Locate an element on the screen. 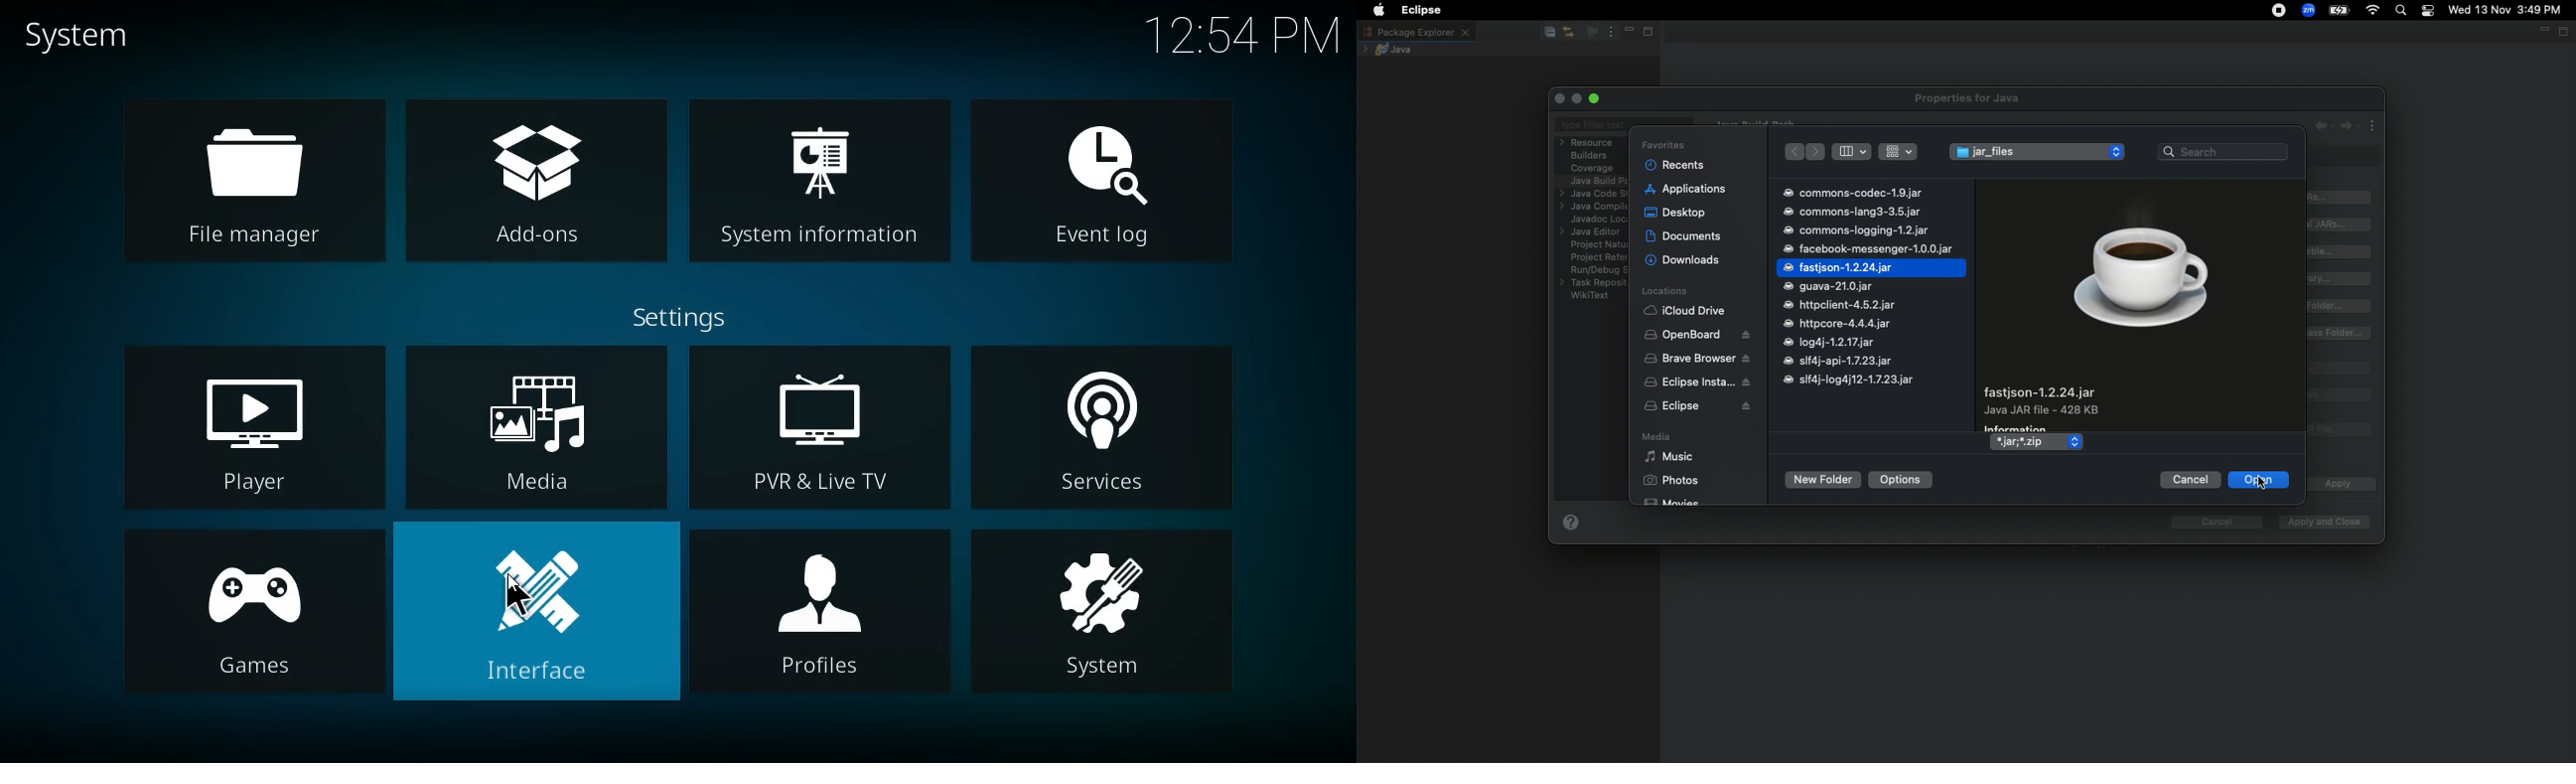 The height and width of the screenshot is (784, 2576). time is located at coordinates (1238, 36).